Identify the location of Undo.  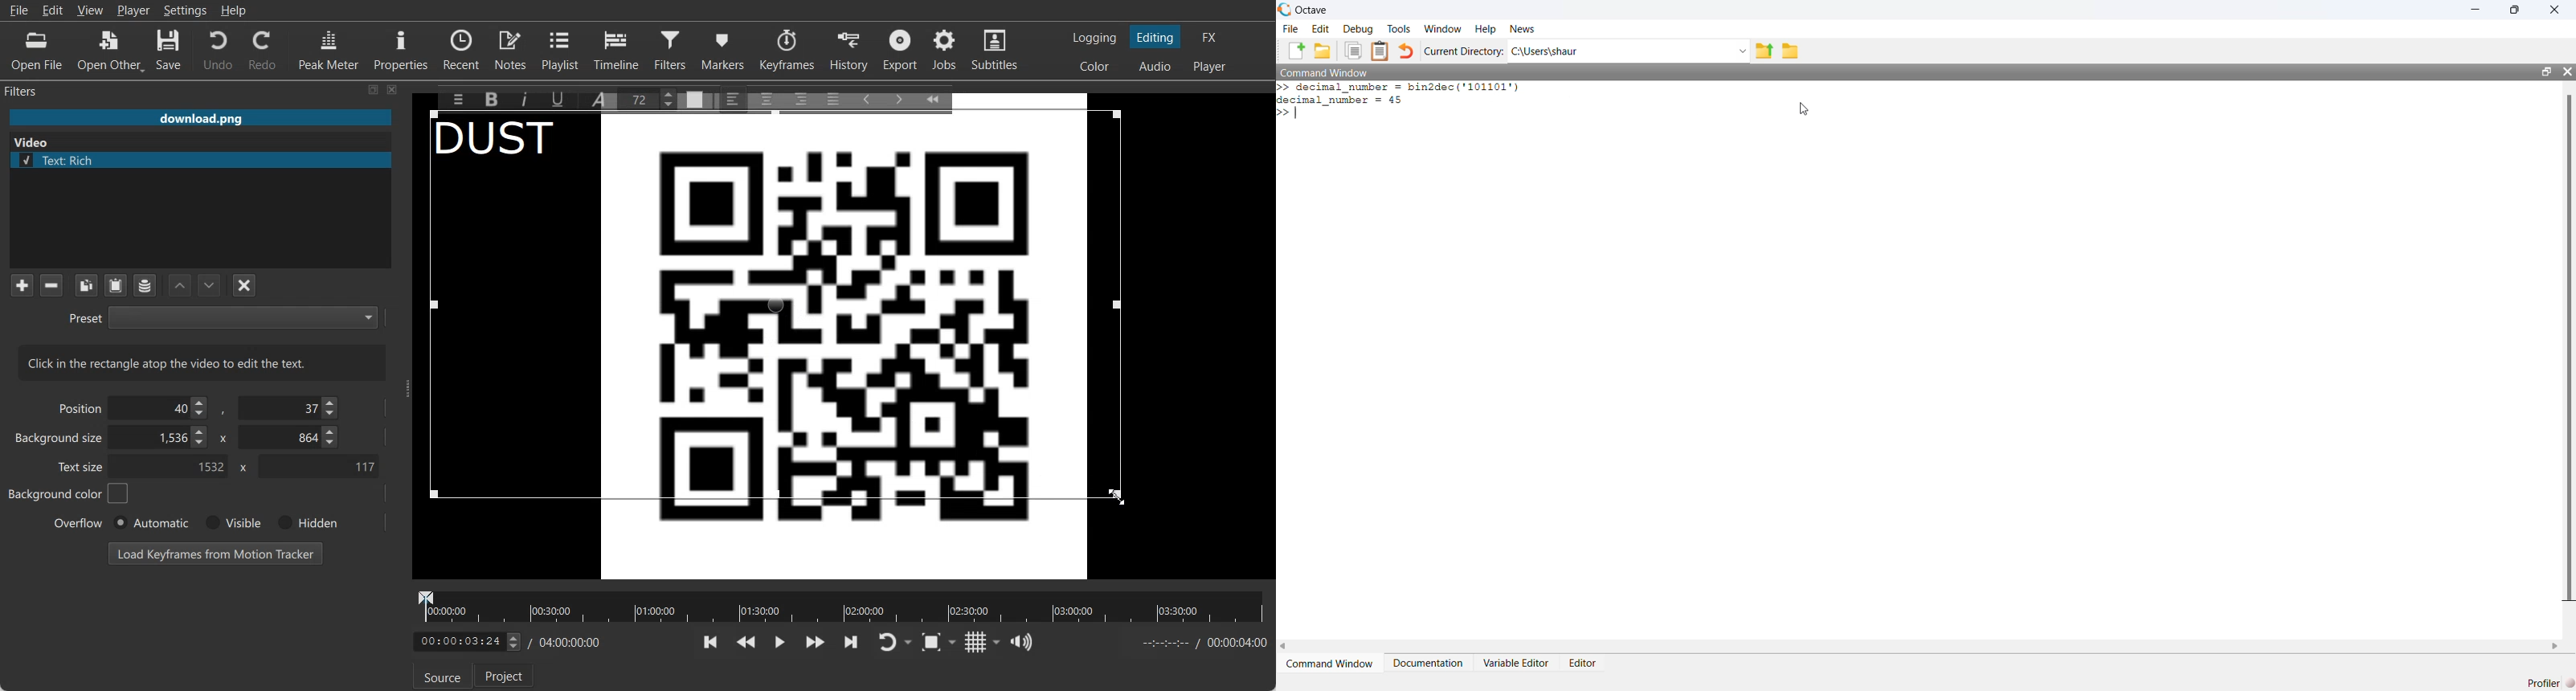
(218, 49).